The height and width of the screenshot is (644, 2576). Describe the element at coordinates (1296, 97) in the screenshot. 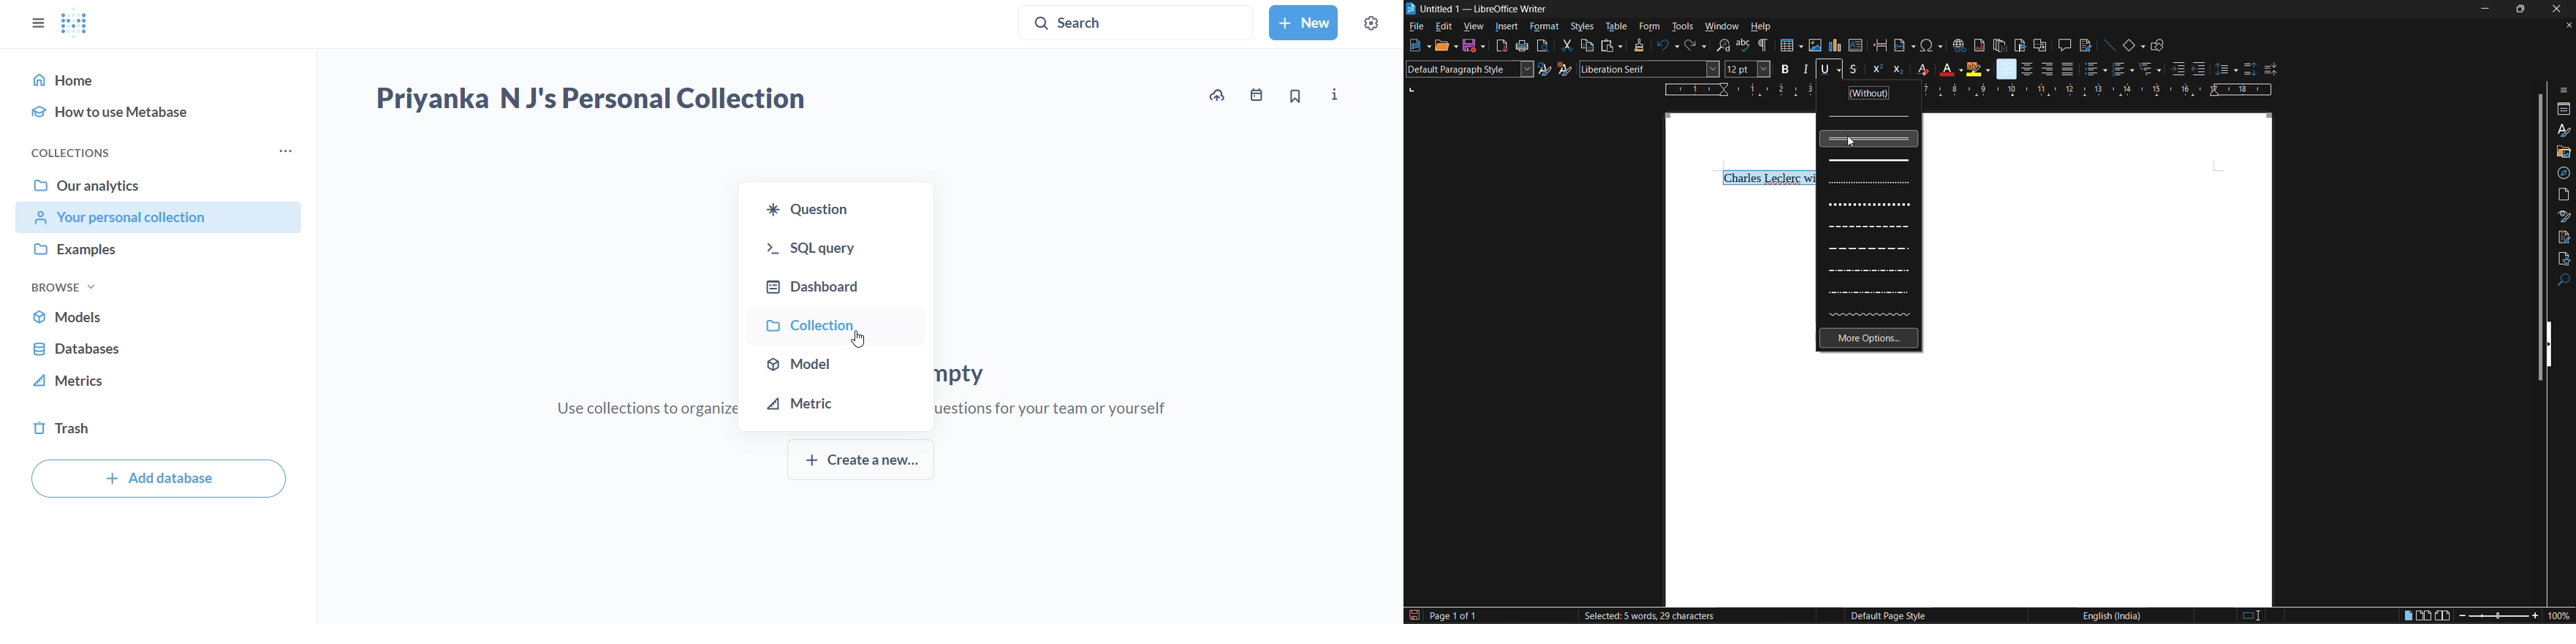

I see `bookmark` at that location.